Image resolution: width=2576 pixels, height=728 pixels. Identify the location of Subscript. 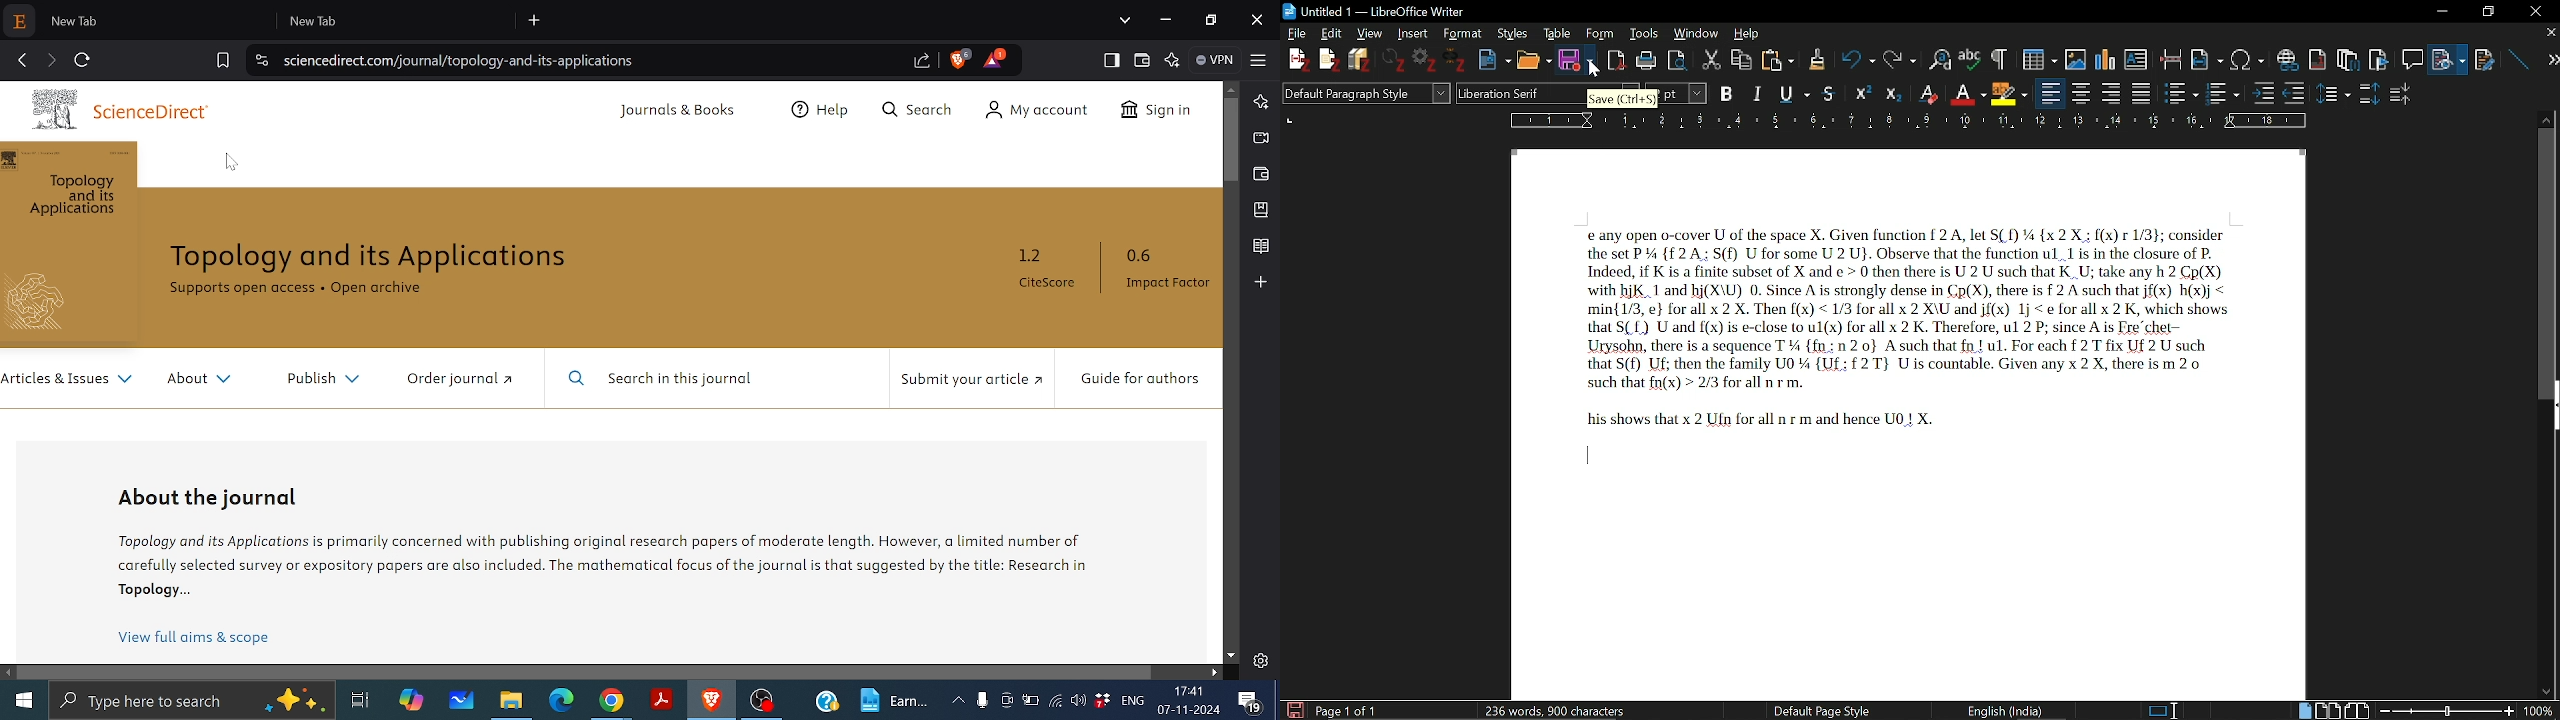
(1967, 91).